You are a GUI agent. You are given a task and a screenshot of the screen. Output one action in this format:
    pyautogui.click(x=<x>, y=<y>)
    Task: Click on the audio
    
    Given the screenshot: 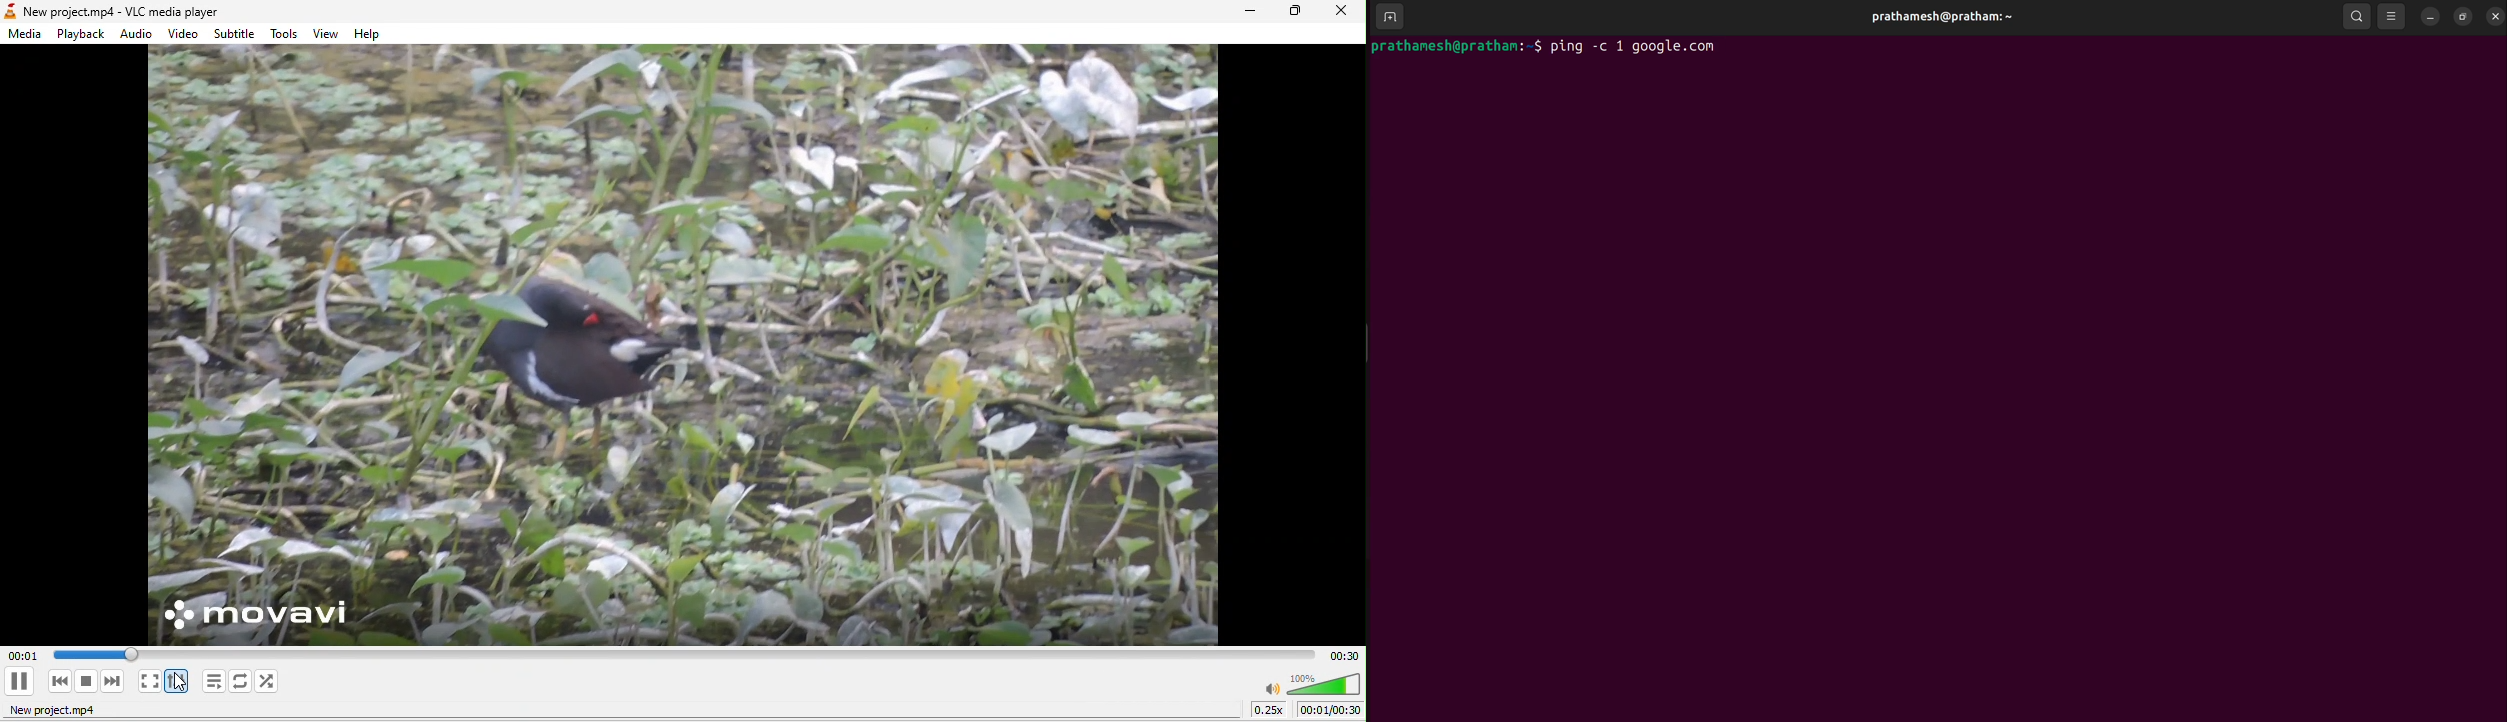 What is the action you would take?
    pyautogui.click(x=140, y=34)
    